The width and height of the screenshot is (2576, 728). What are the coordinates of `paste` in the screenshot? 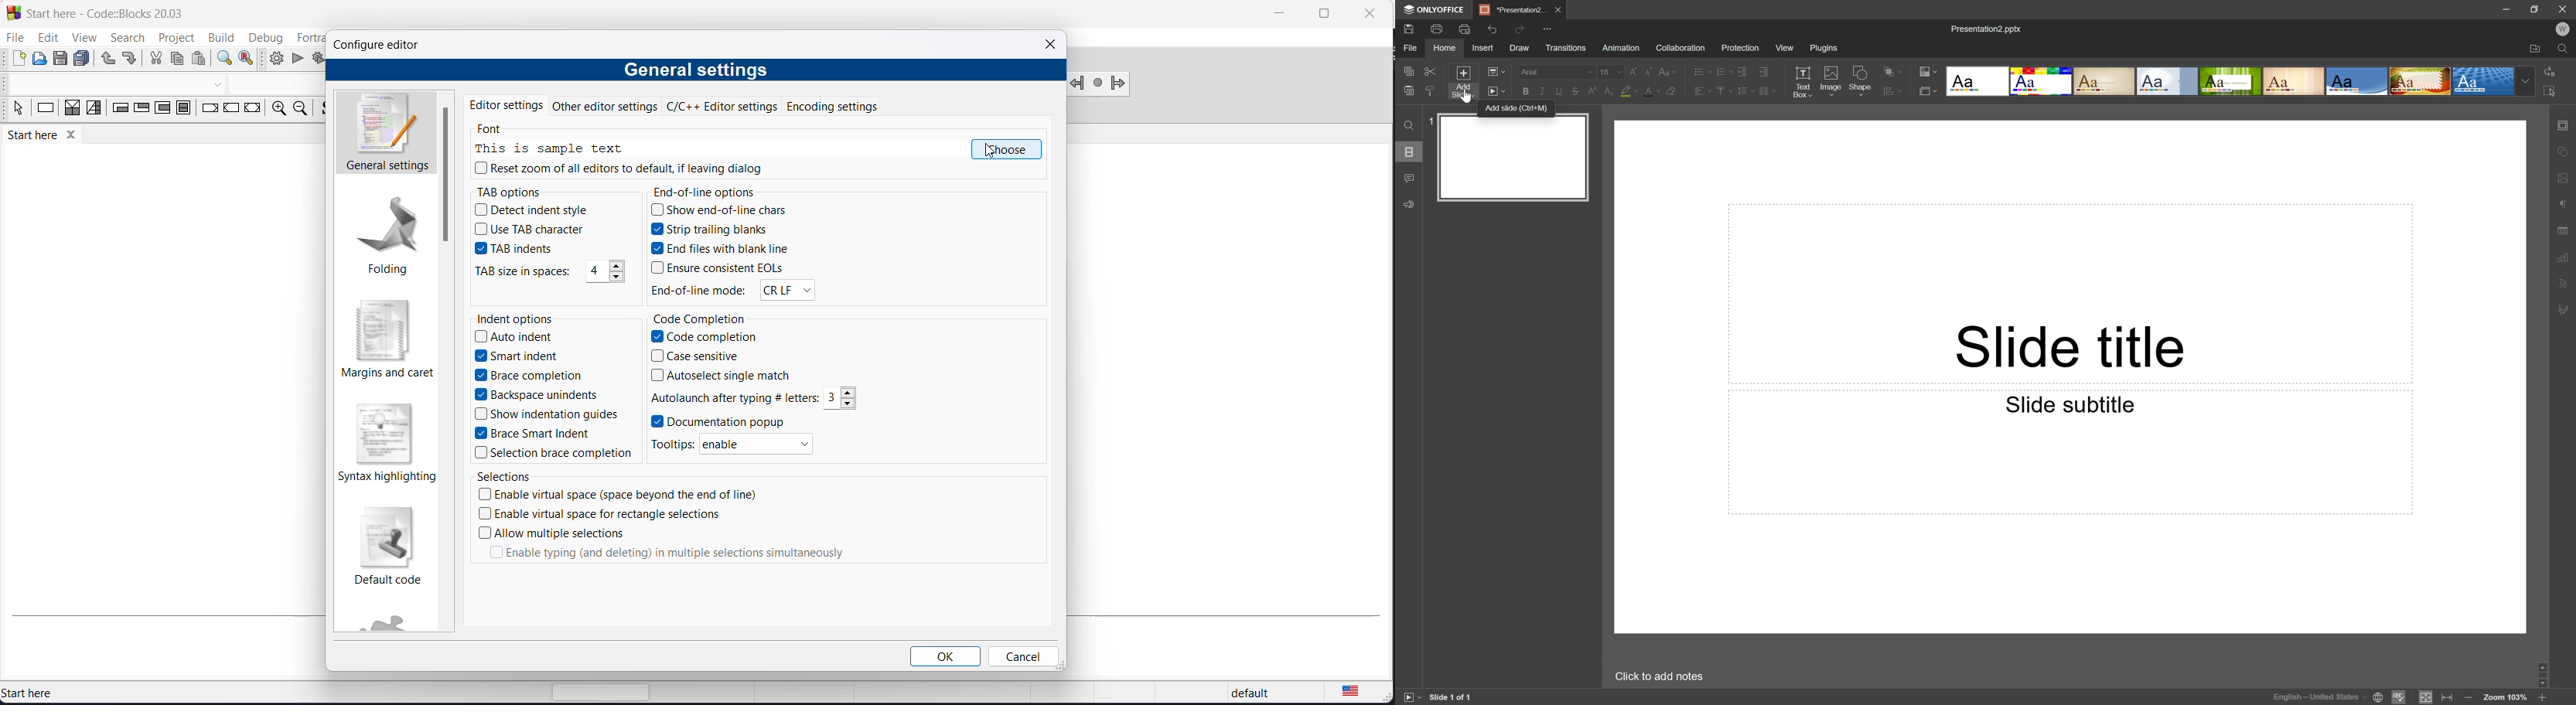 It's located at (200, 60).